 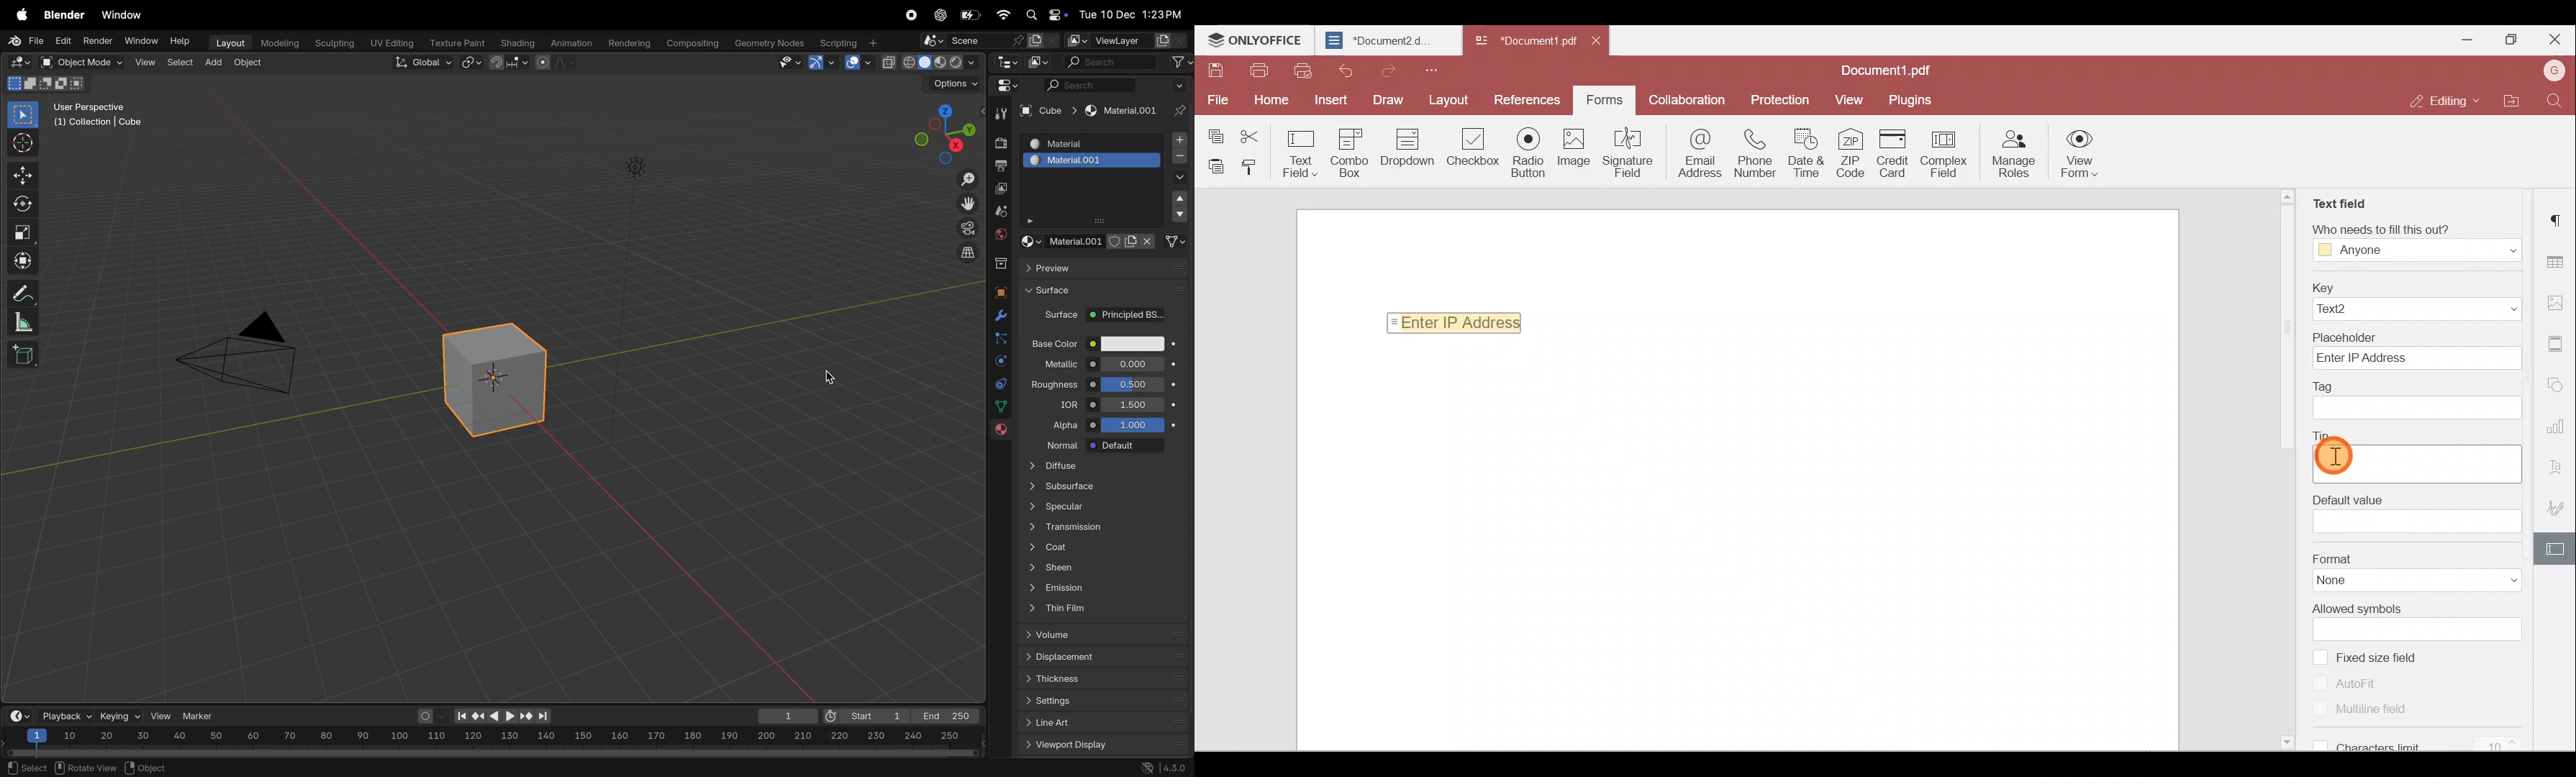 What do you see at coordinates (1806, 156) in the screenshot?
I see `Date & time` at bounding box center [1806, 156].